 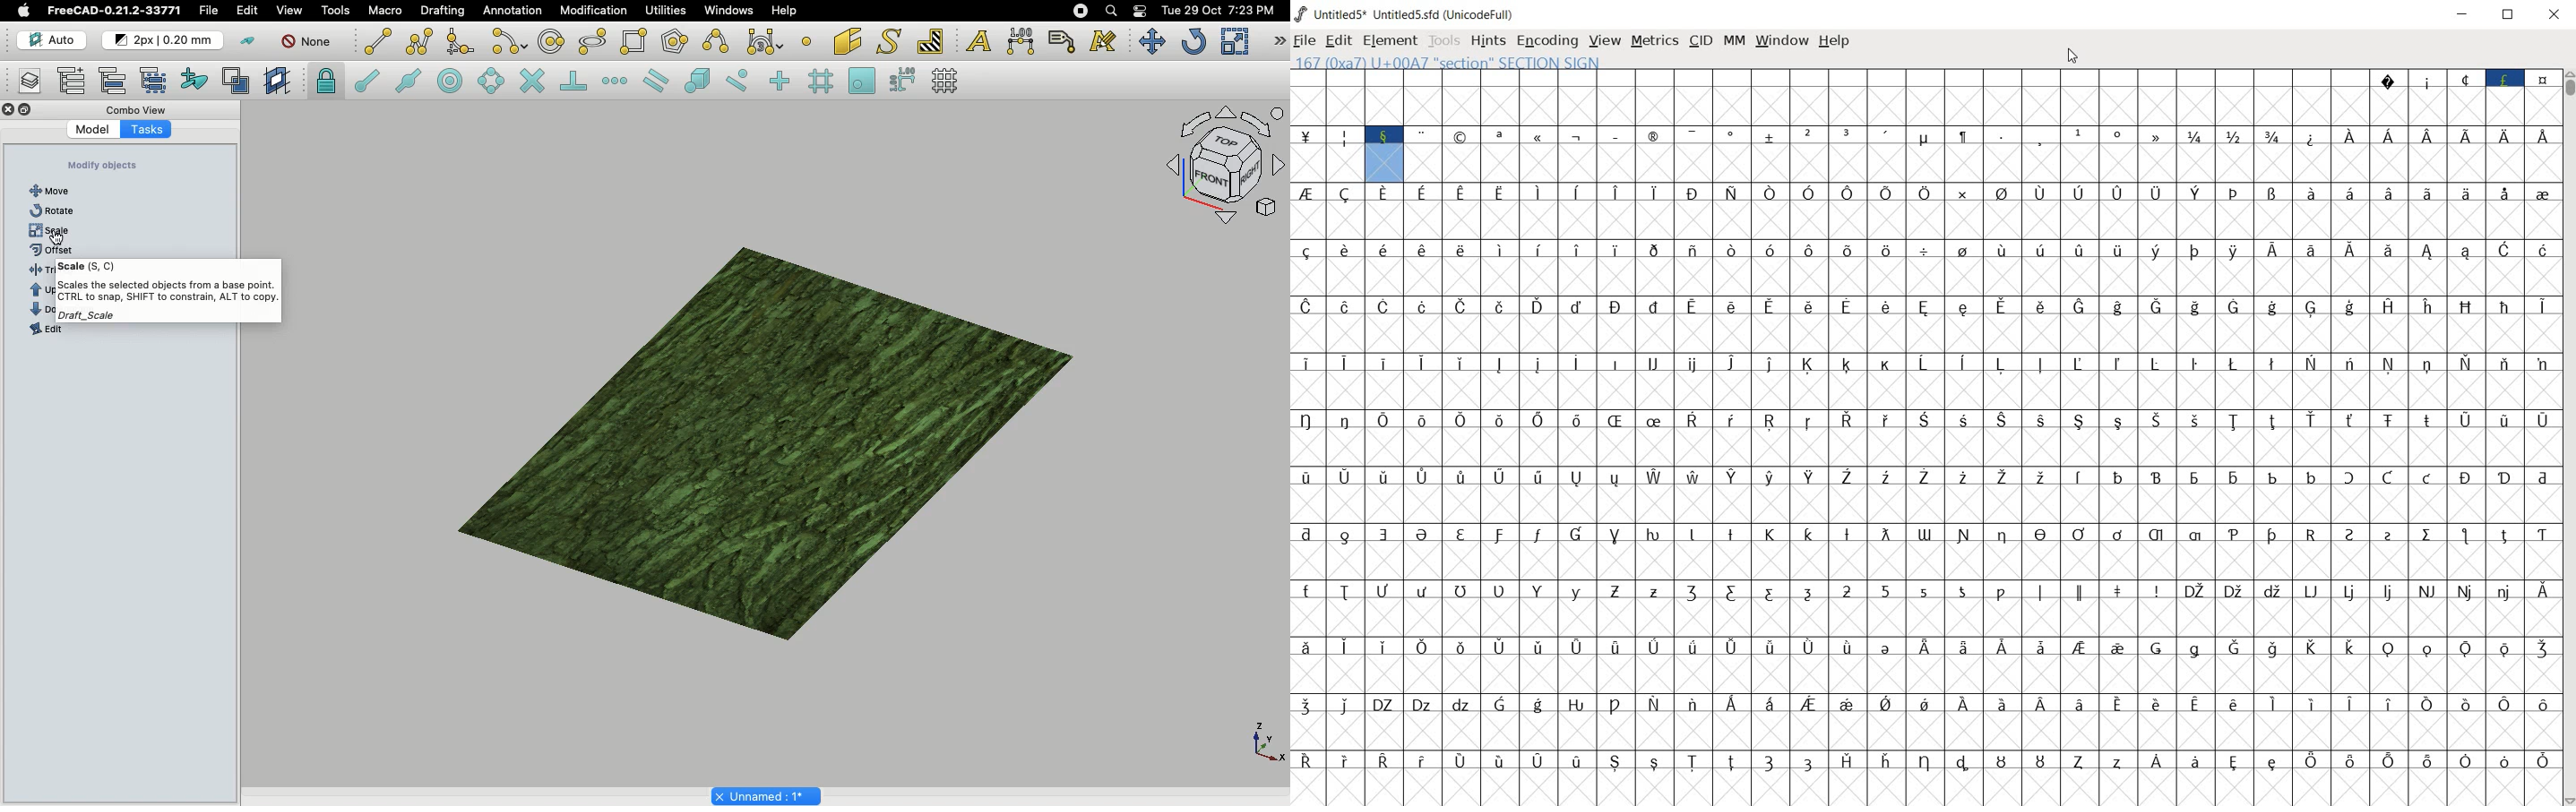 What do you see at coordinates (673, 42) in the screenshot?
I see `Polygon` at bounding box center [673, 42].